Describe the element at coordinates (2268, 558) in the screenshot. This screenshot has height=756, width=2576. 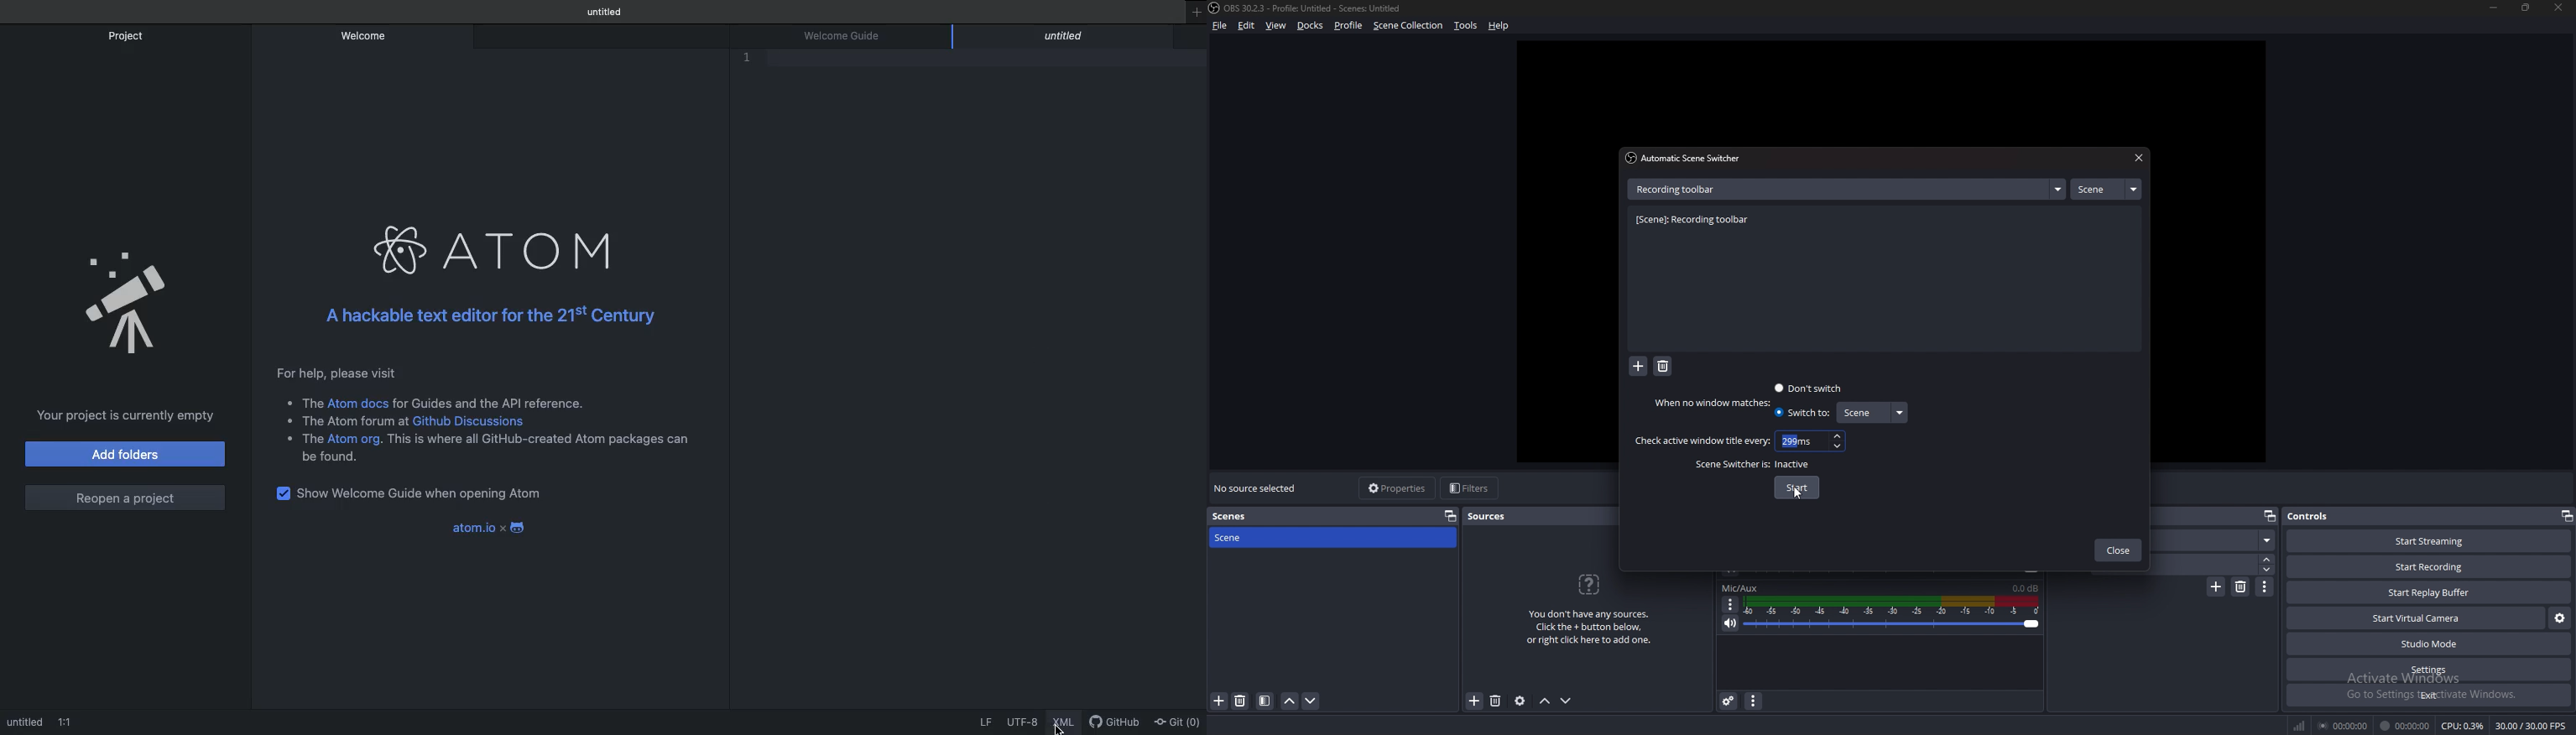
I see `increase duration` at that location.